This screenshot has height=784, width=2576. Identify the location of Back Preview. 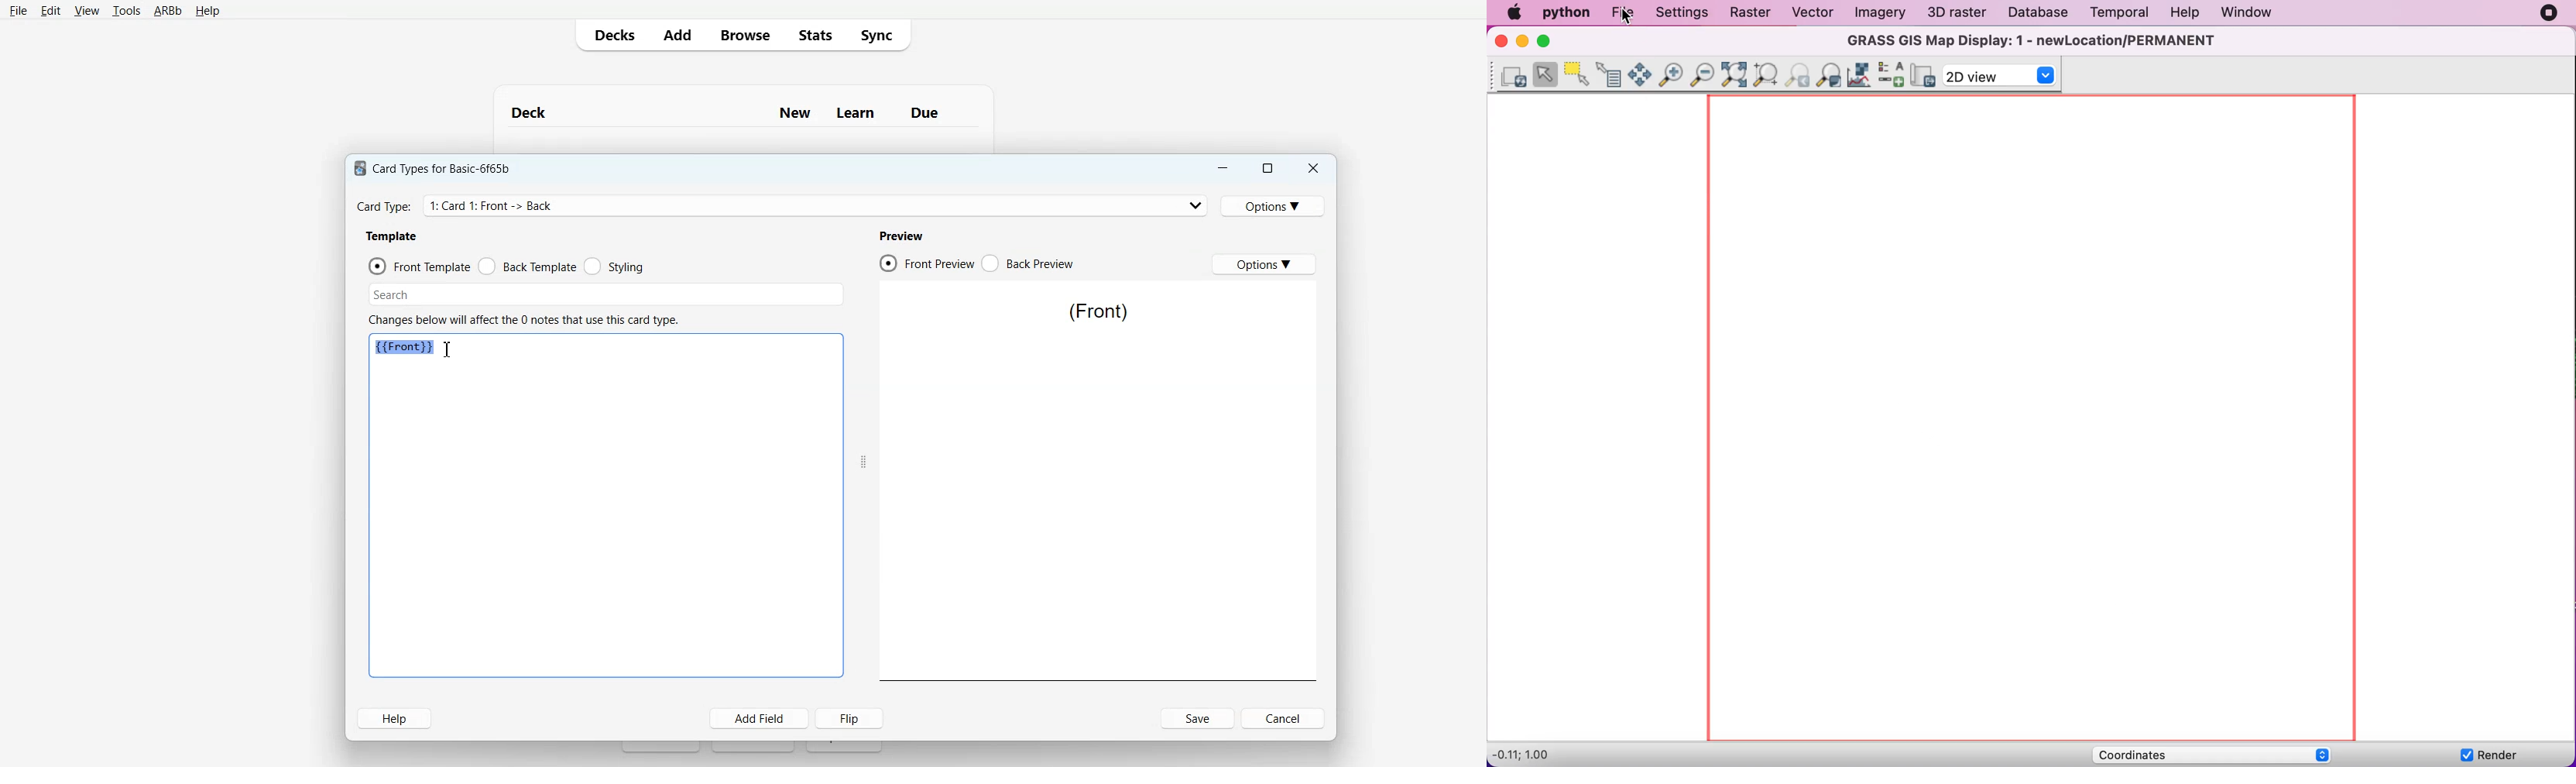
(1027, 263).